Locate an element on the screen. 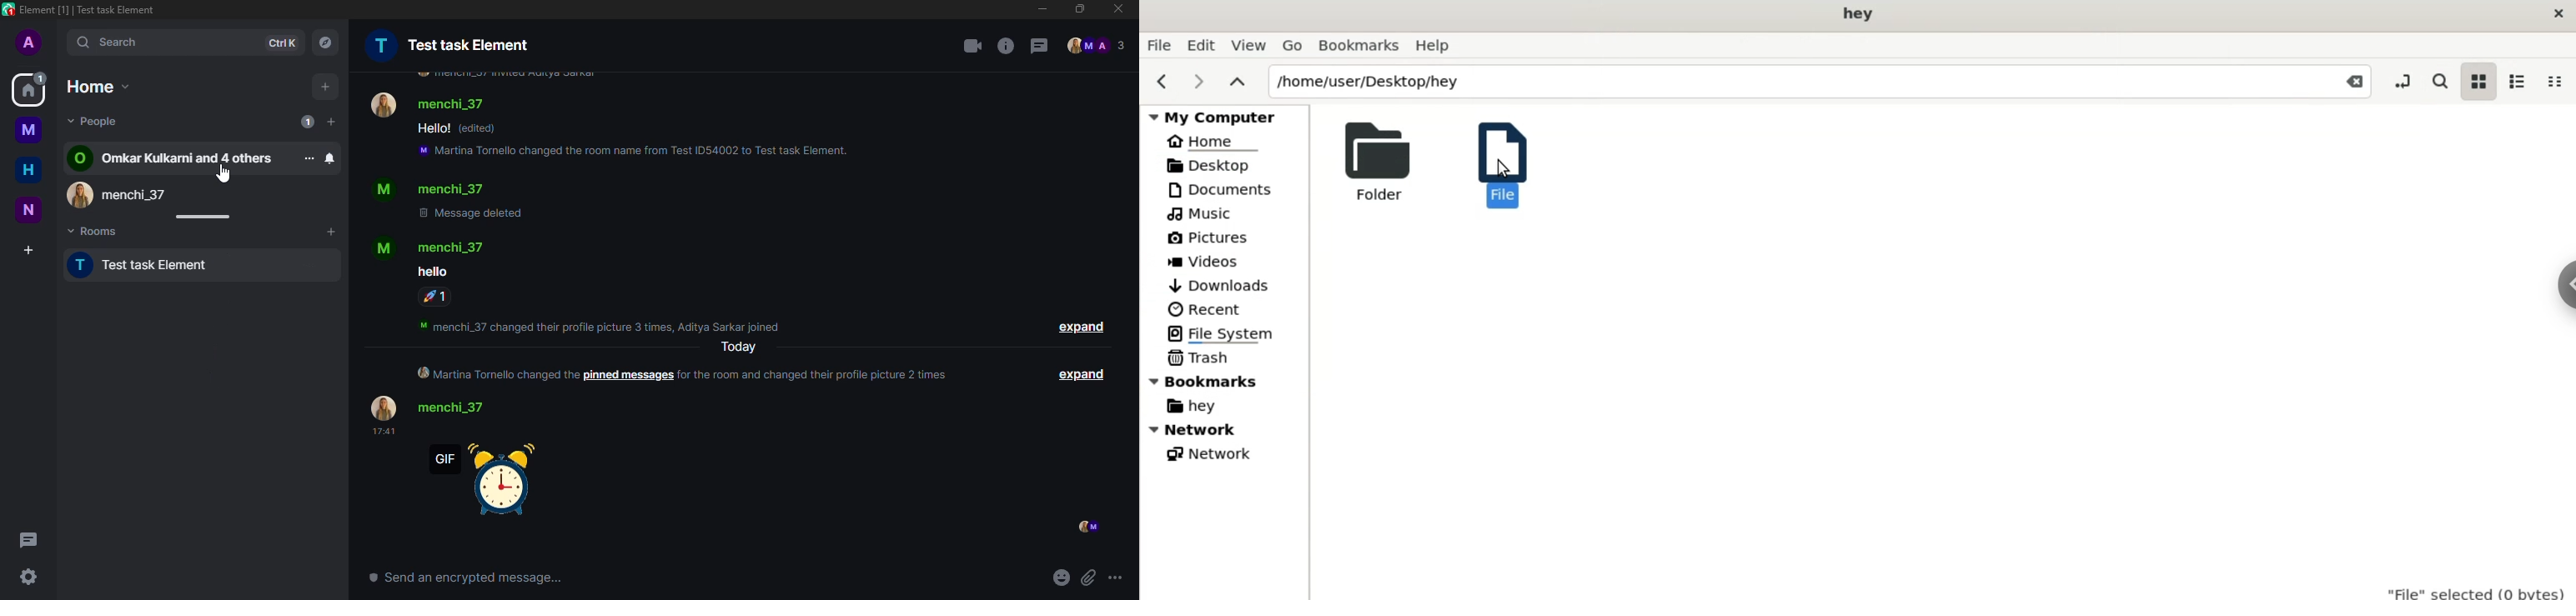 This screenshot has width=2576, height=616. hey is located at coordinates (1859, 15).